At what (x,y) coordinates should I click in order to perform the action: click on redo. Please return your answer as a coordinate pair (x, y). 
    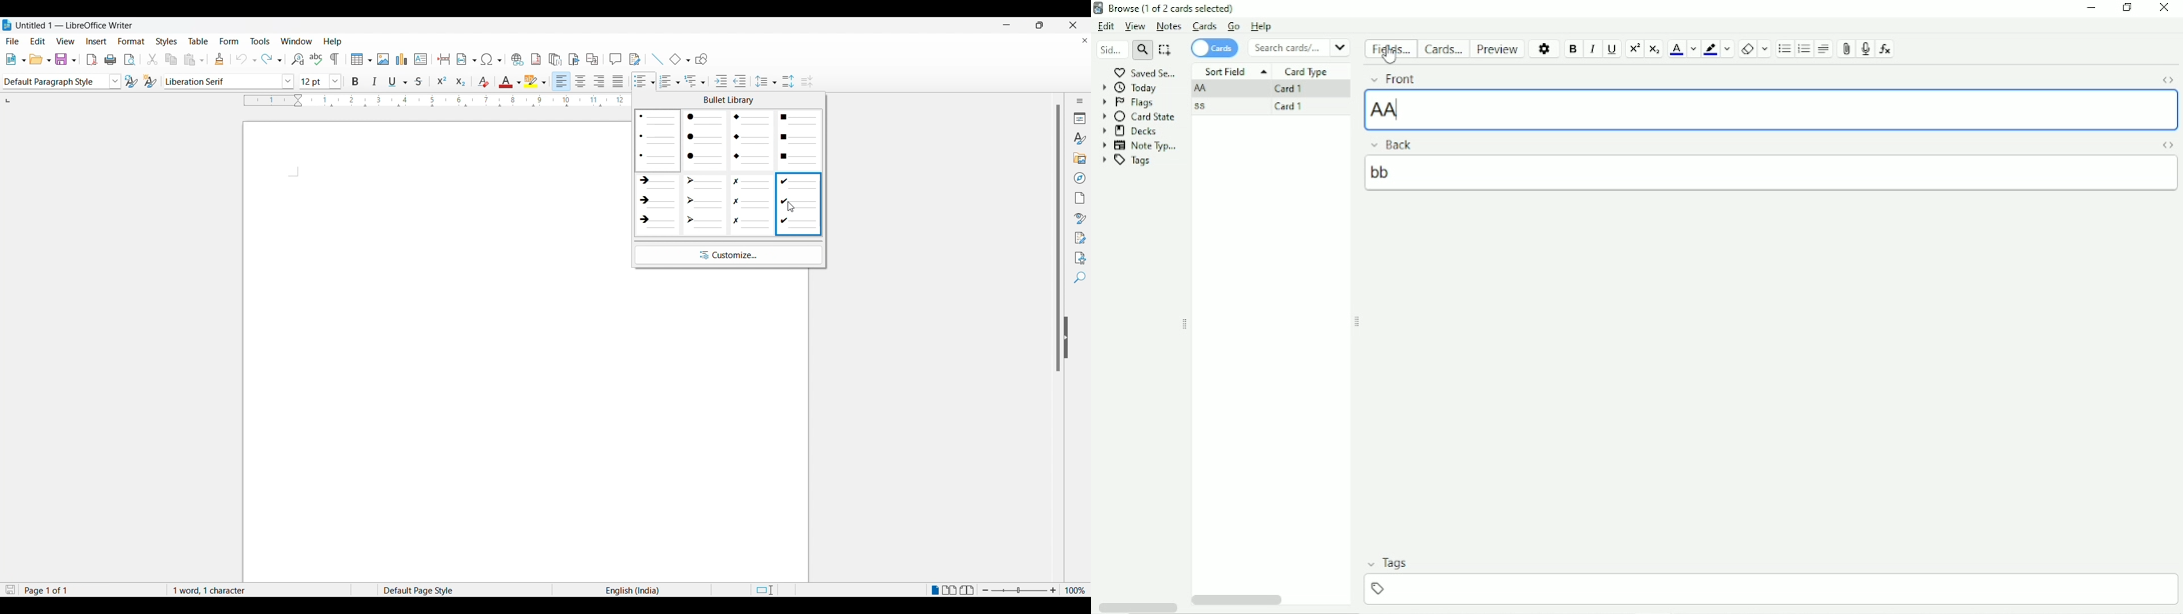
    Looking at the image, I should click on (272, 59).